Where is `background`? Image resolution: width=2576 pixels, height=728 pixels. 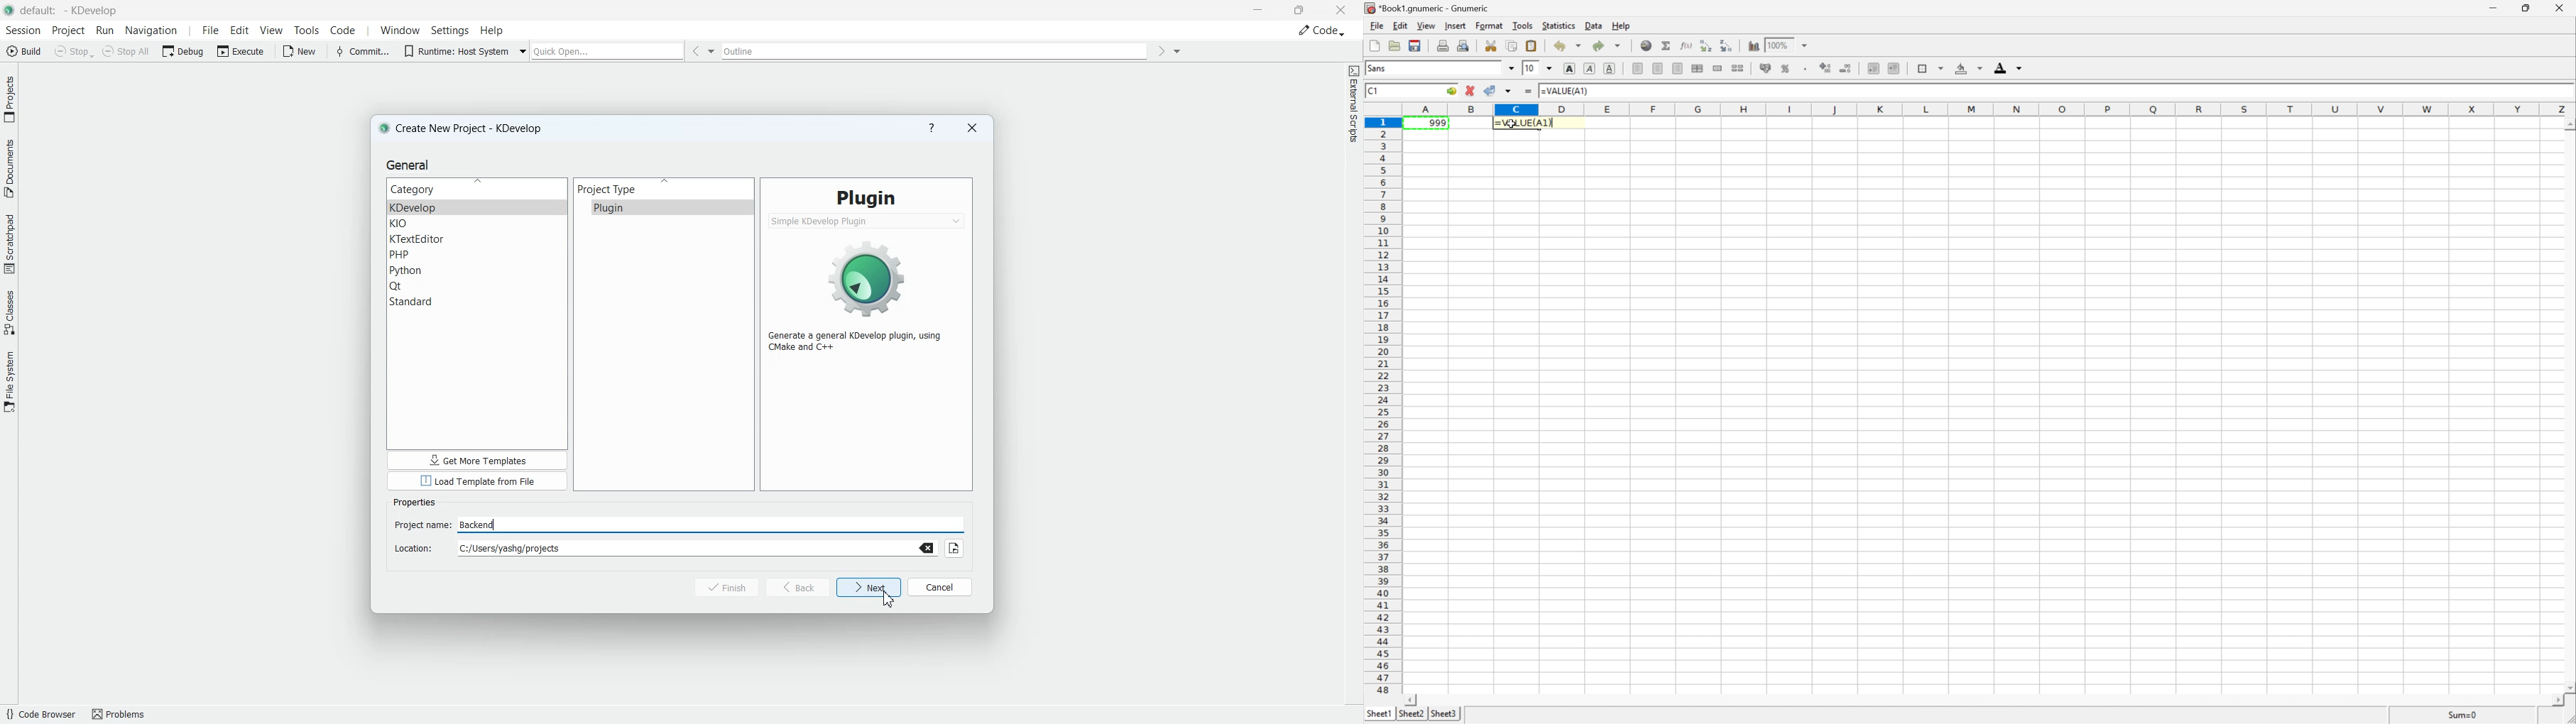 background is located at coordinates (1970, 69).